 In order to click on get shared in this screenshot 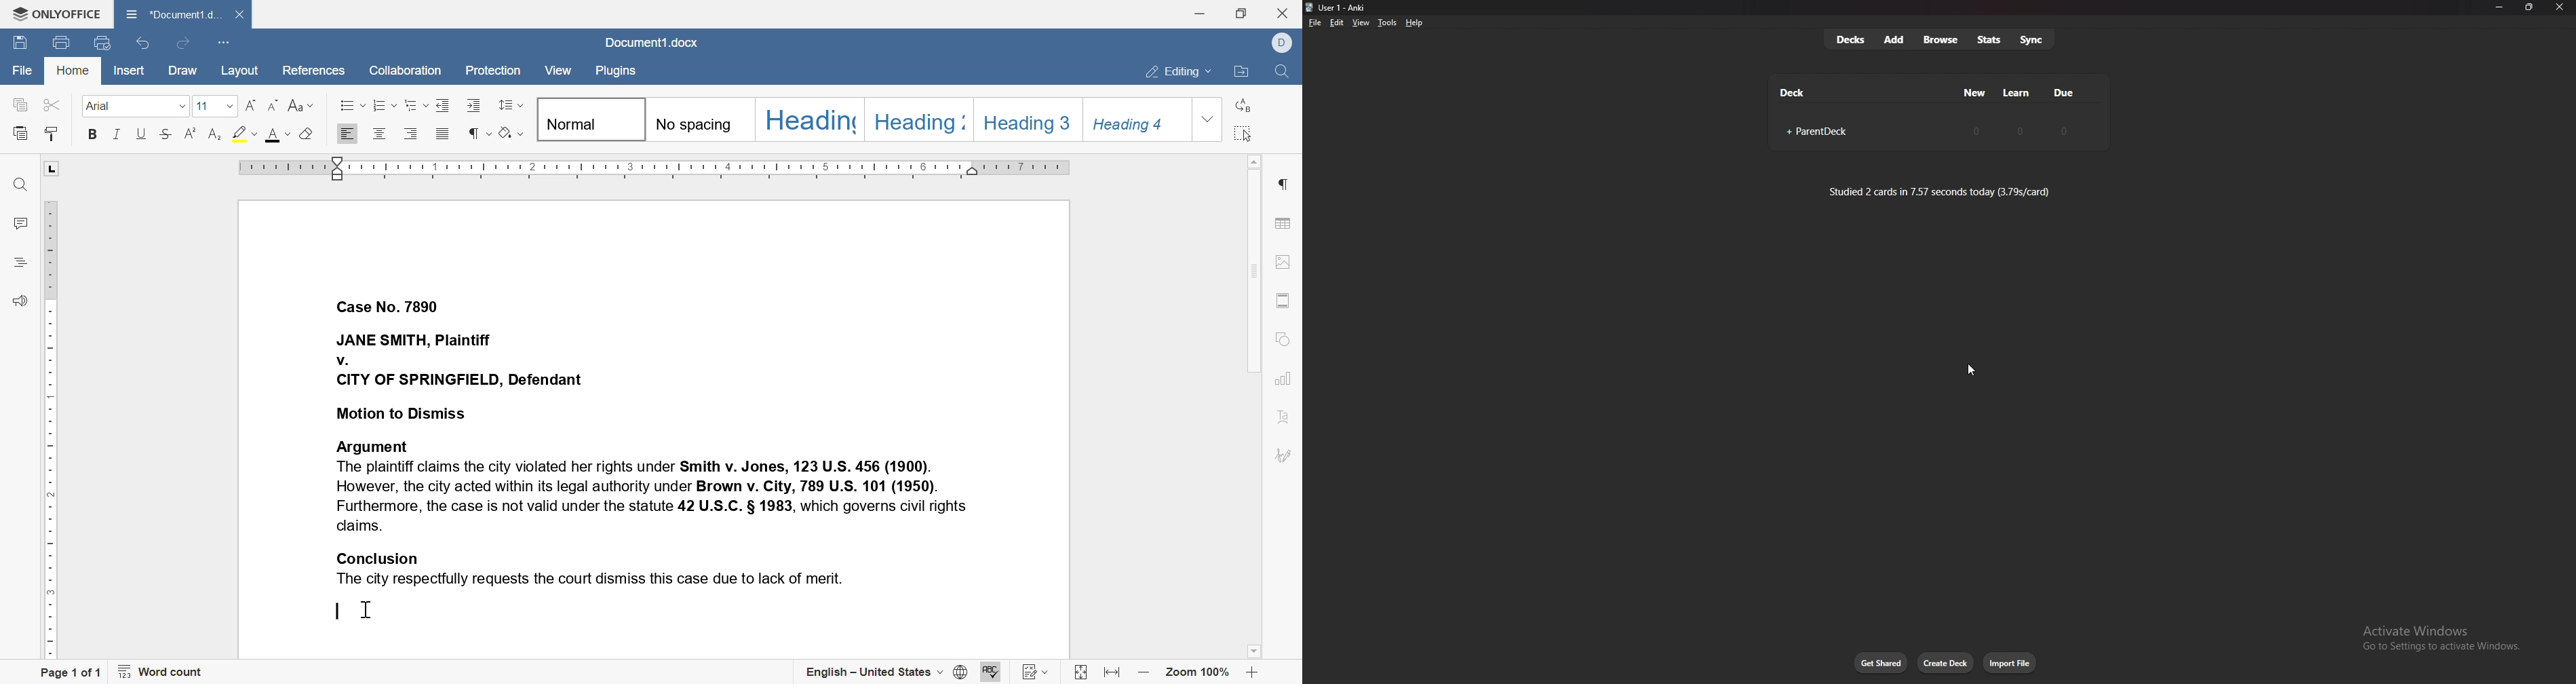, I will do `click(1882, 663)`.